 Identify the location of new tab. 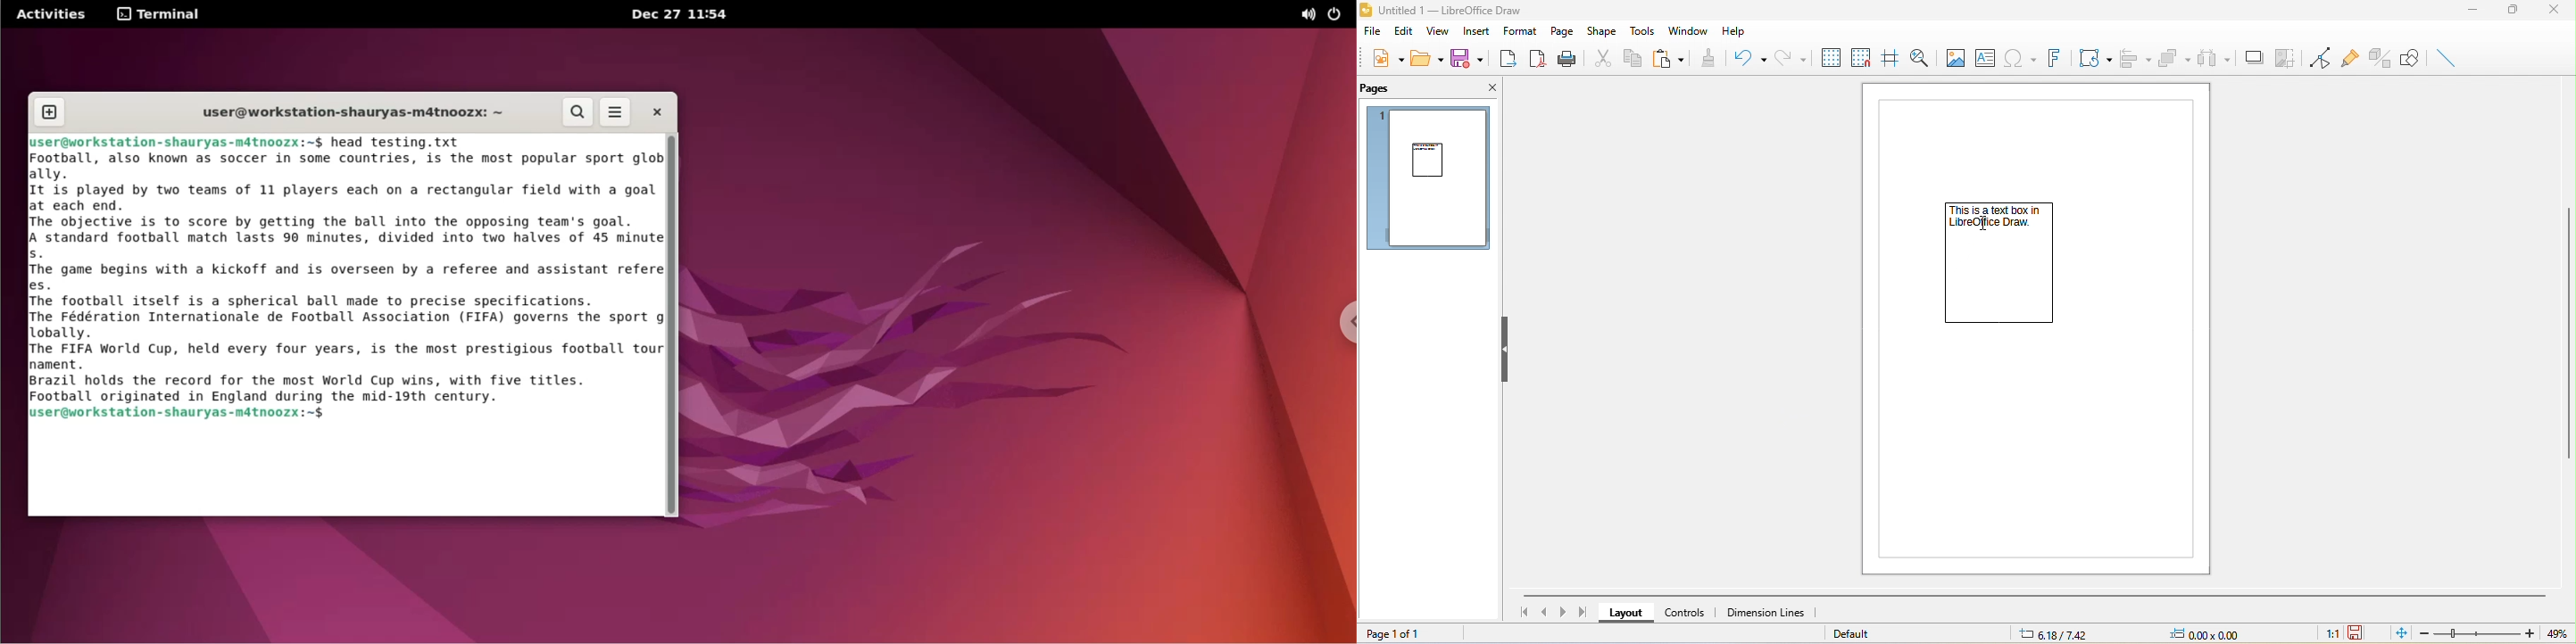
(49, 112).